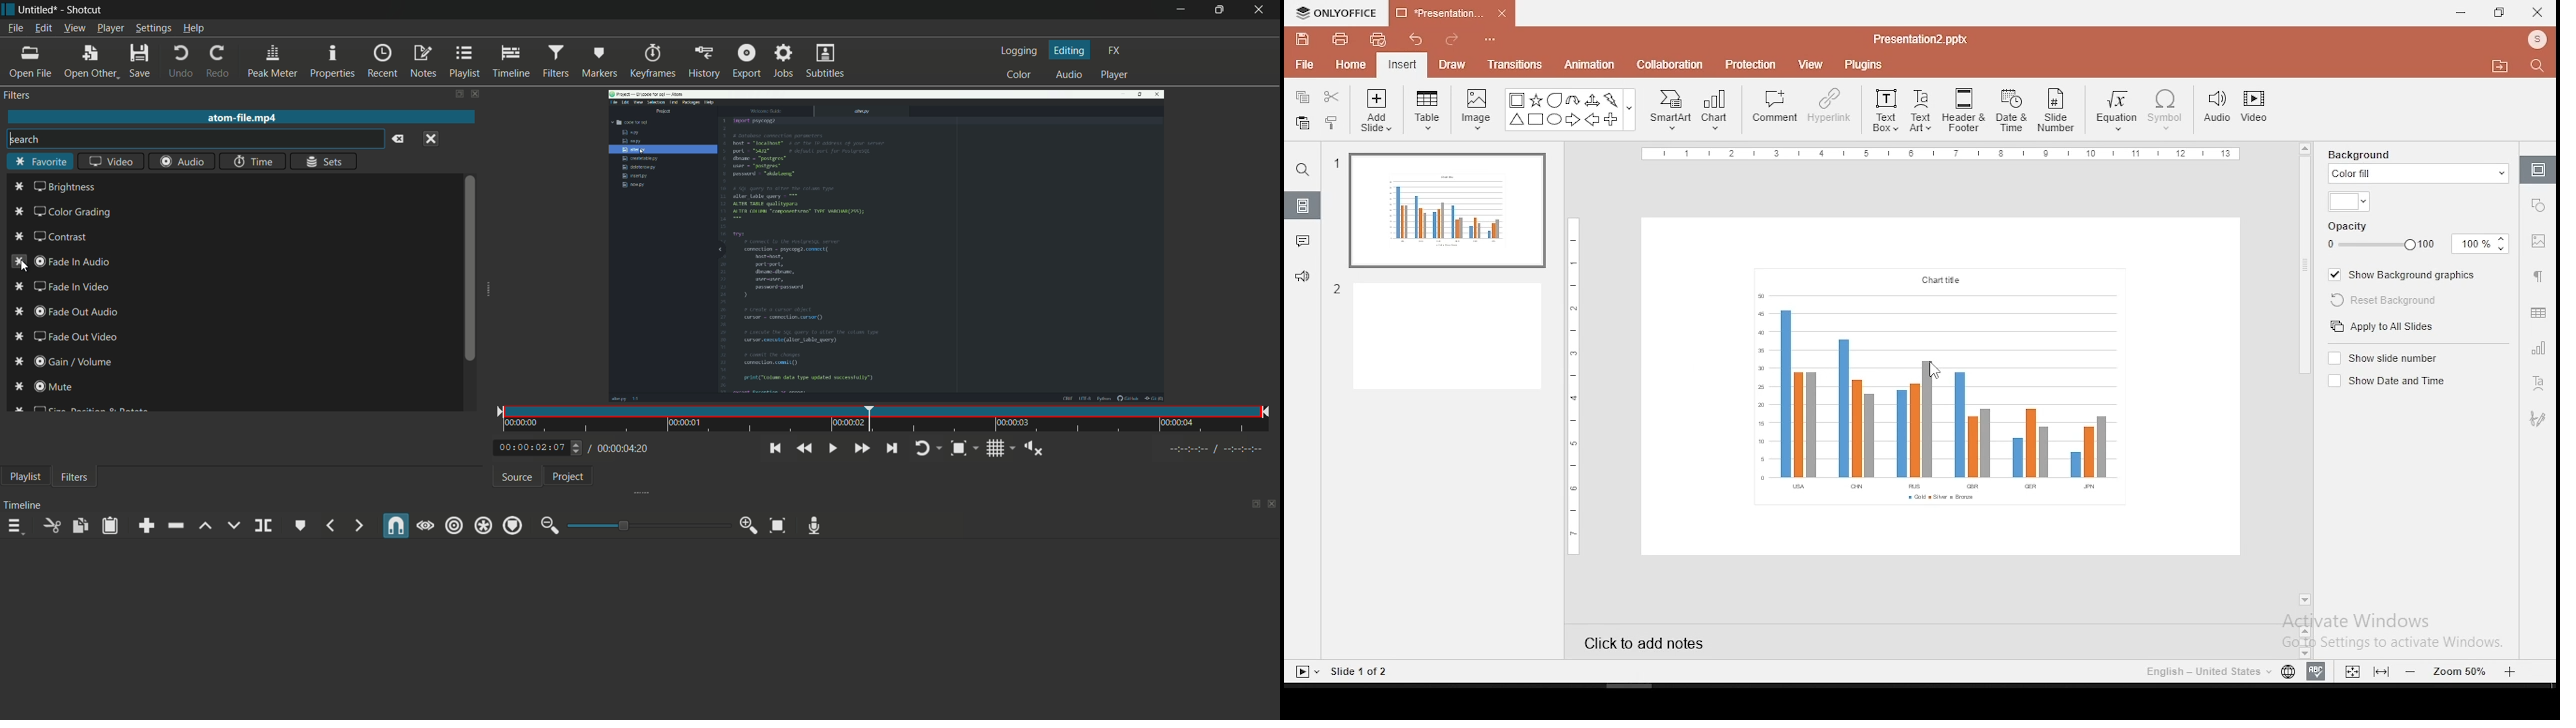 This screenshot has width=2576, height=728. Describe the element at coordinates (1117, 51) in the screenshot. I see `fx` at that location.